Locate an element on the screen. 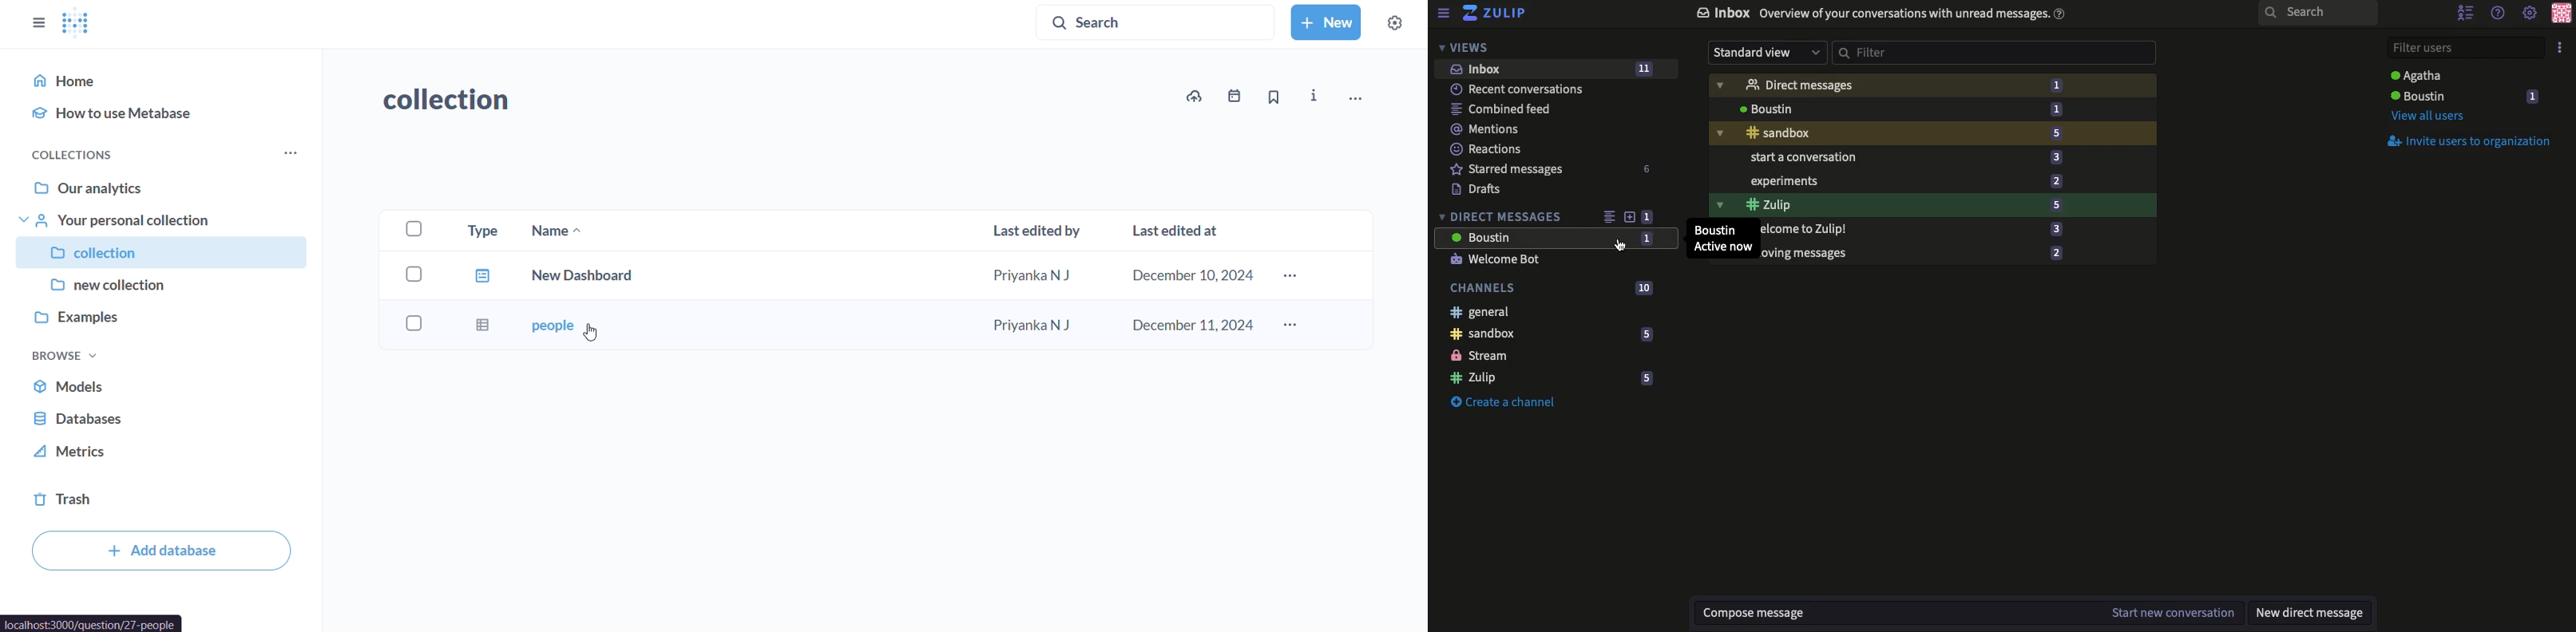 The image size is (2576, 644). Views is located at coordinates (1466, 46).